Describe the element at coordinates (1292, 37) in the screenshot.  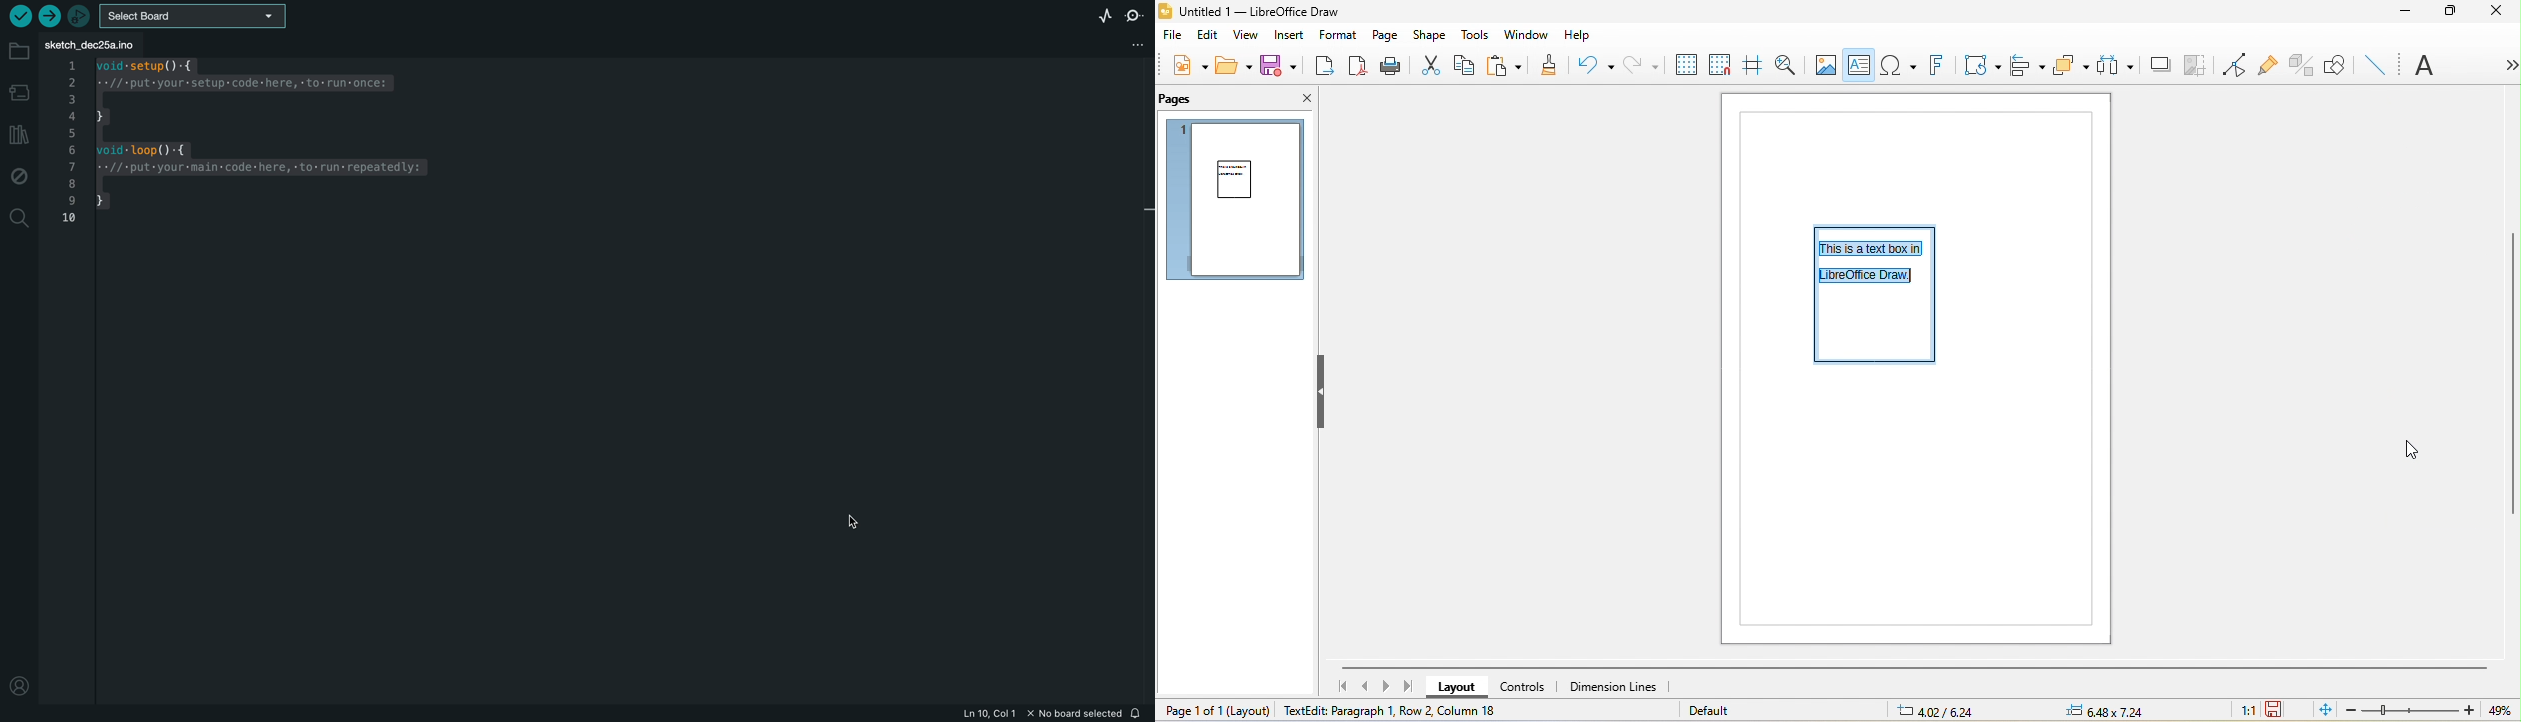
I see `insert` at that location.